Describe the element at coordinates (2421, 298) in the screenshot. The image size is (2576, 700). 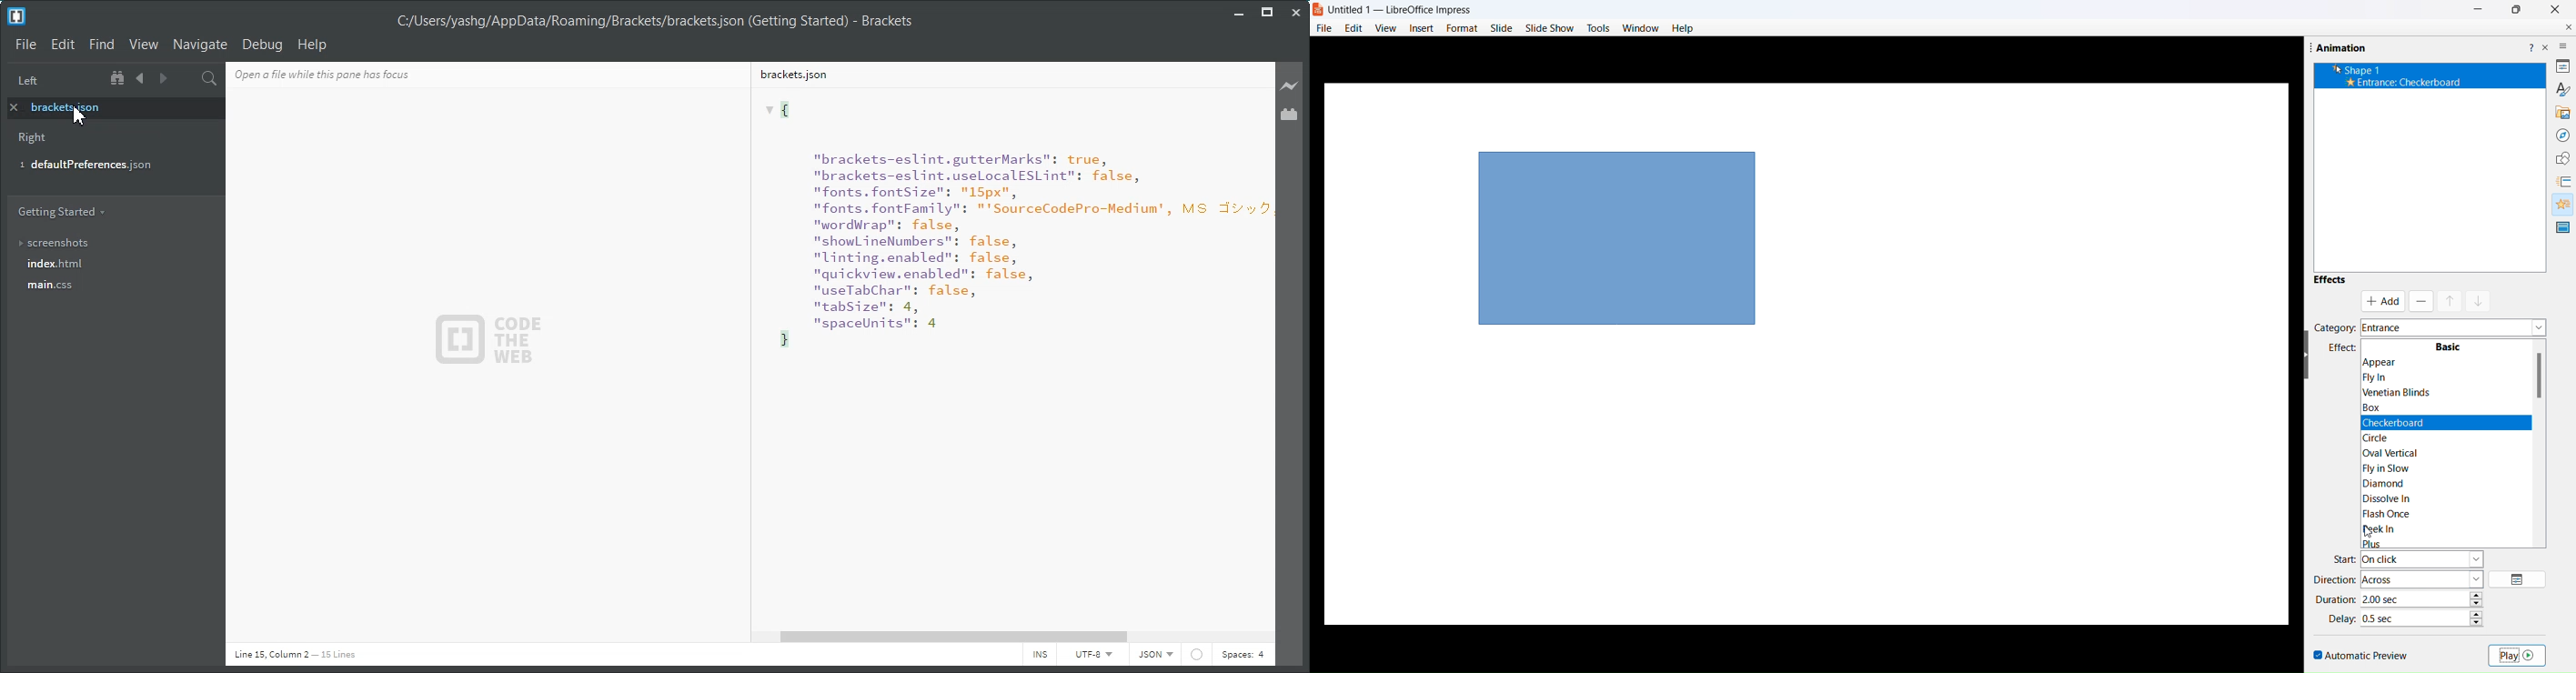
I see `remove` at that location.